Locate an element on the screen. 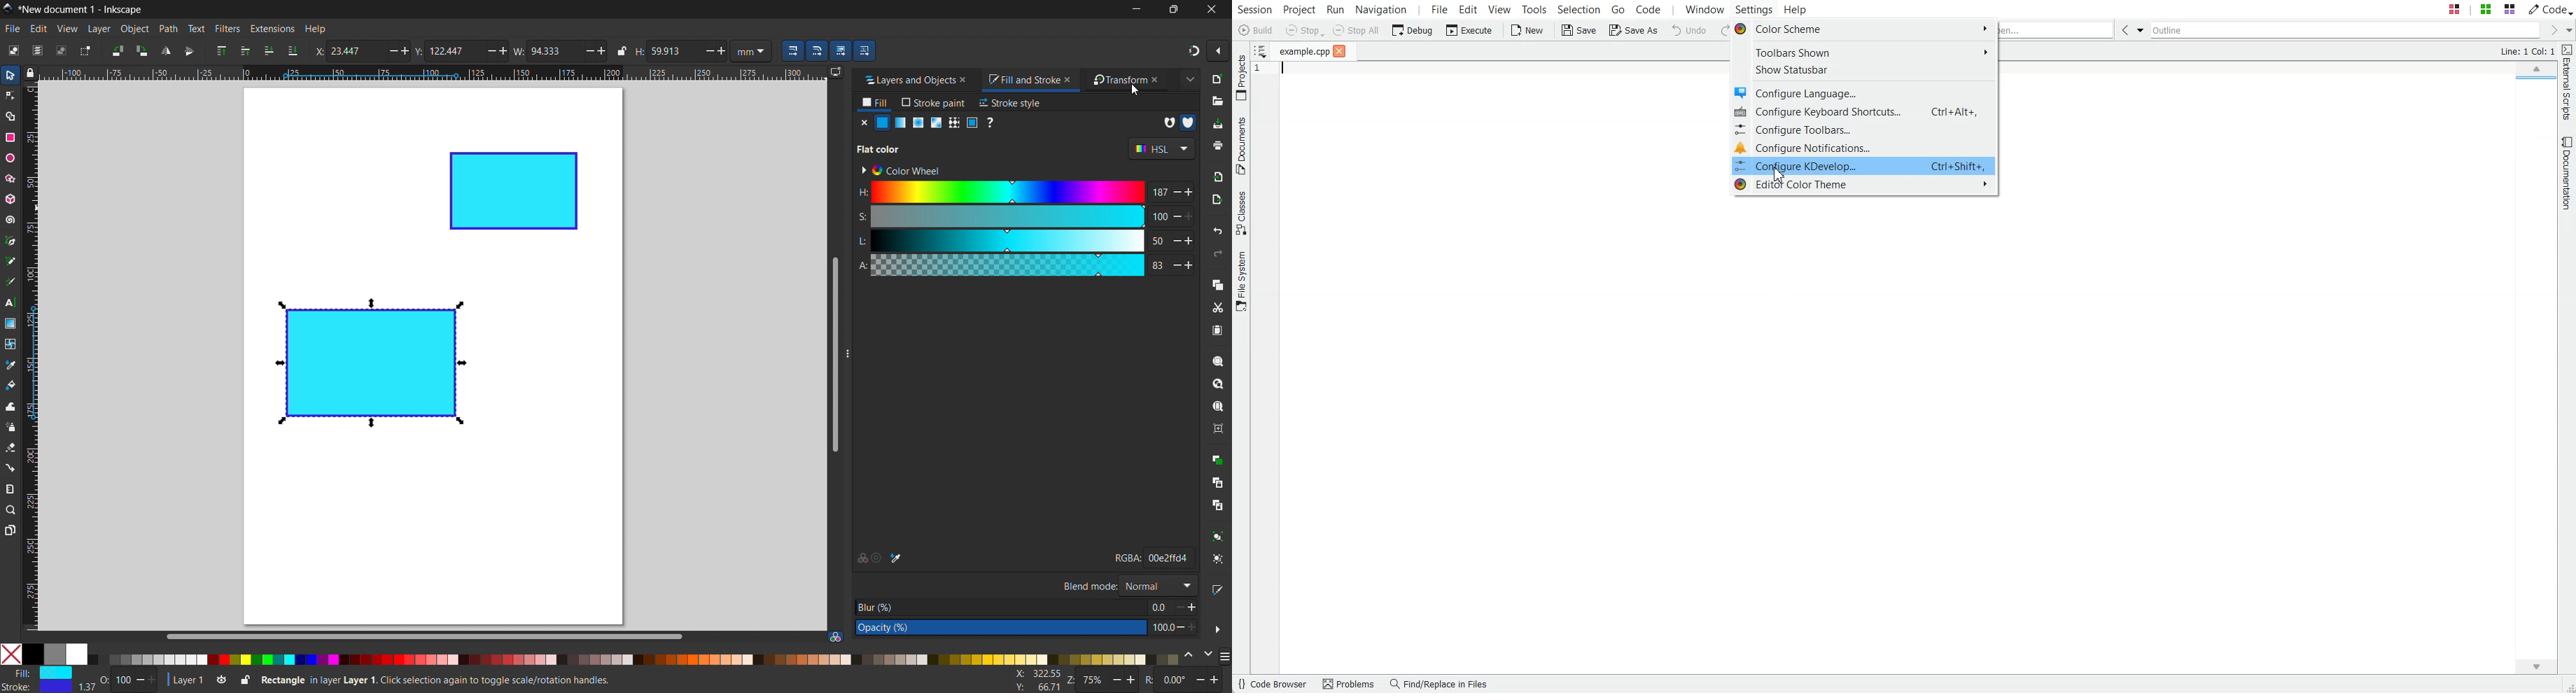 This screenshot has height=700, width=2576. import is located at coordinates (1219, 176).